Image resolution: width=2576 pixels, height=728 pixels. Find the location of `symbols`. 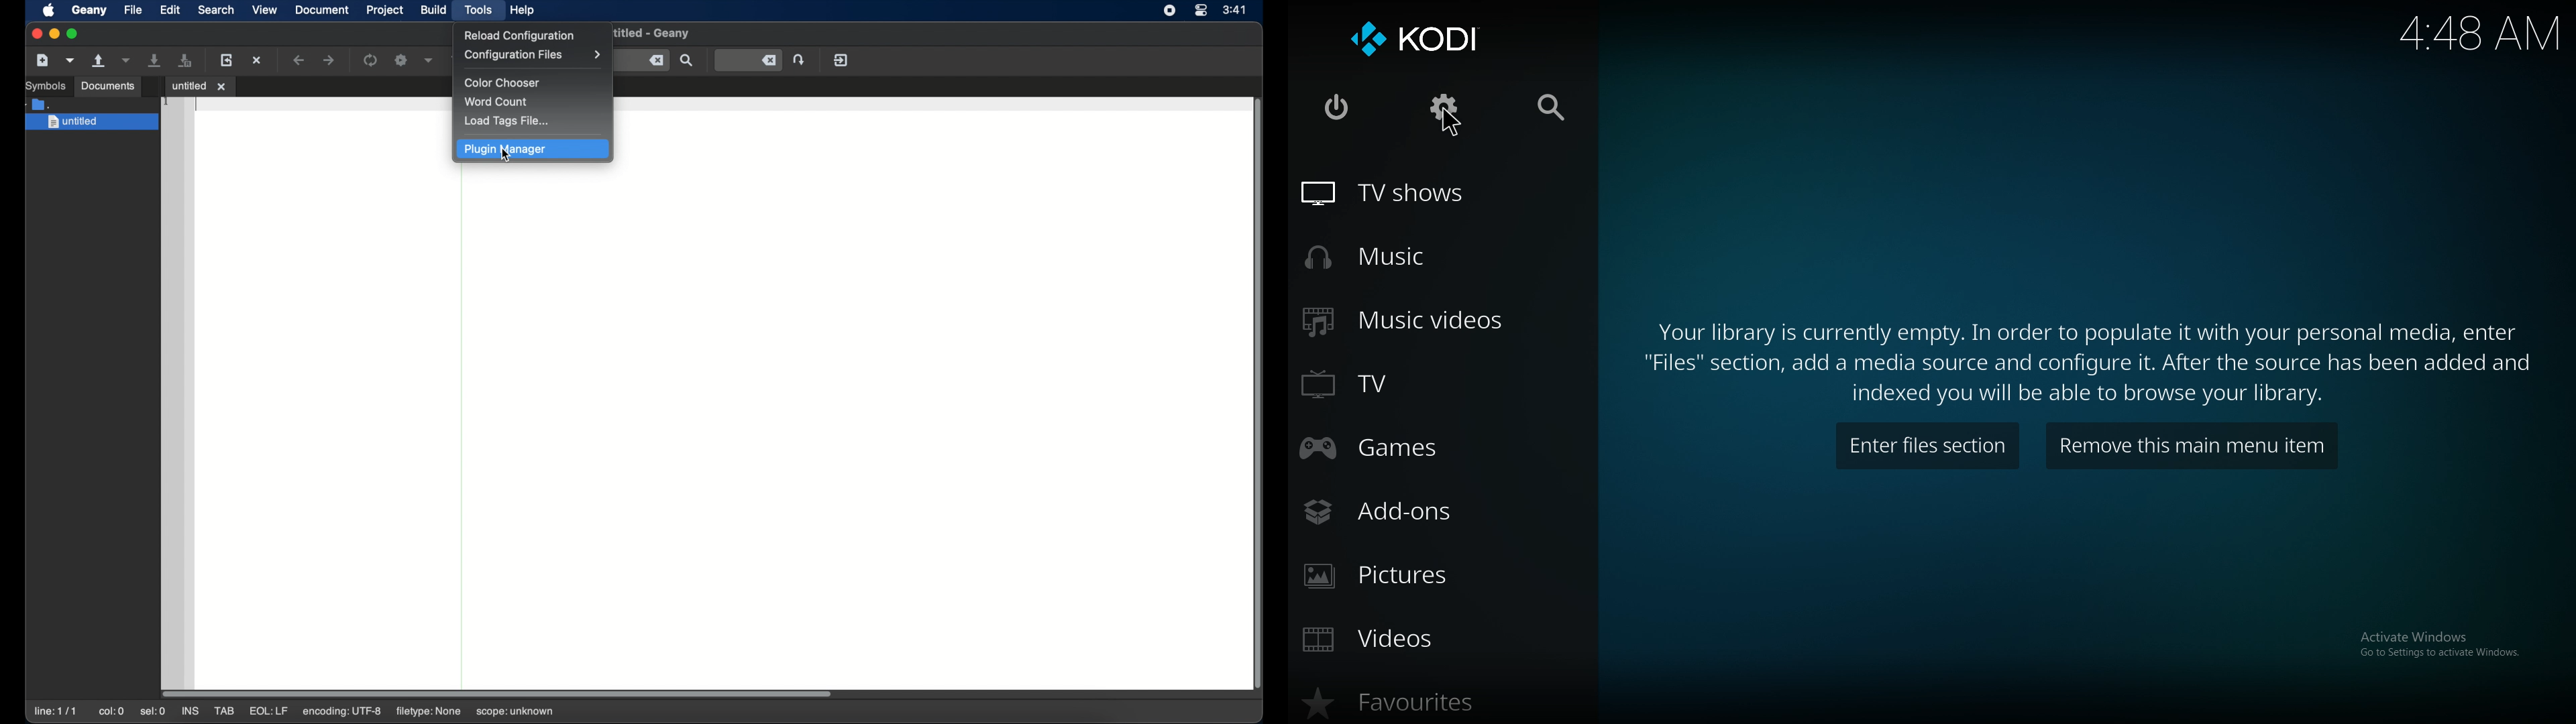

symbols is located at coordinates (44, 86).